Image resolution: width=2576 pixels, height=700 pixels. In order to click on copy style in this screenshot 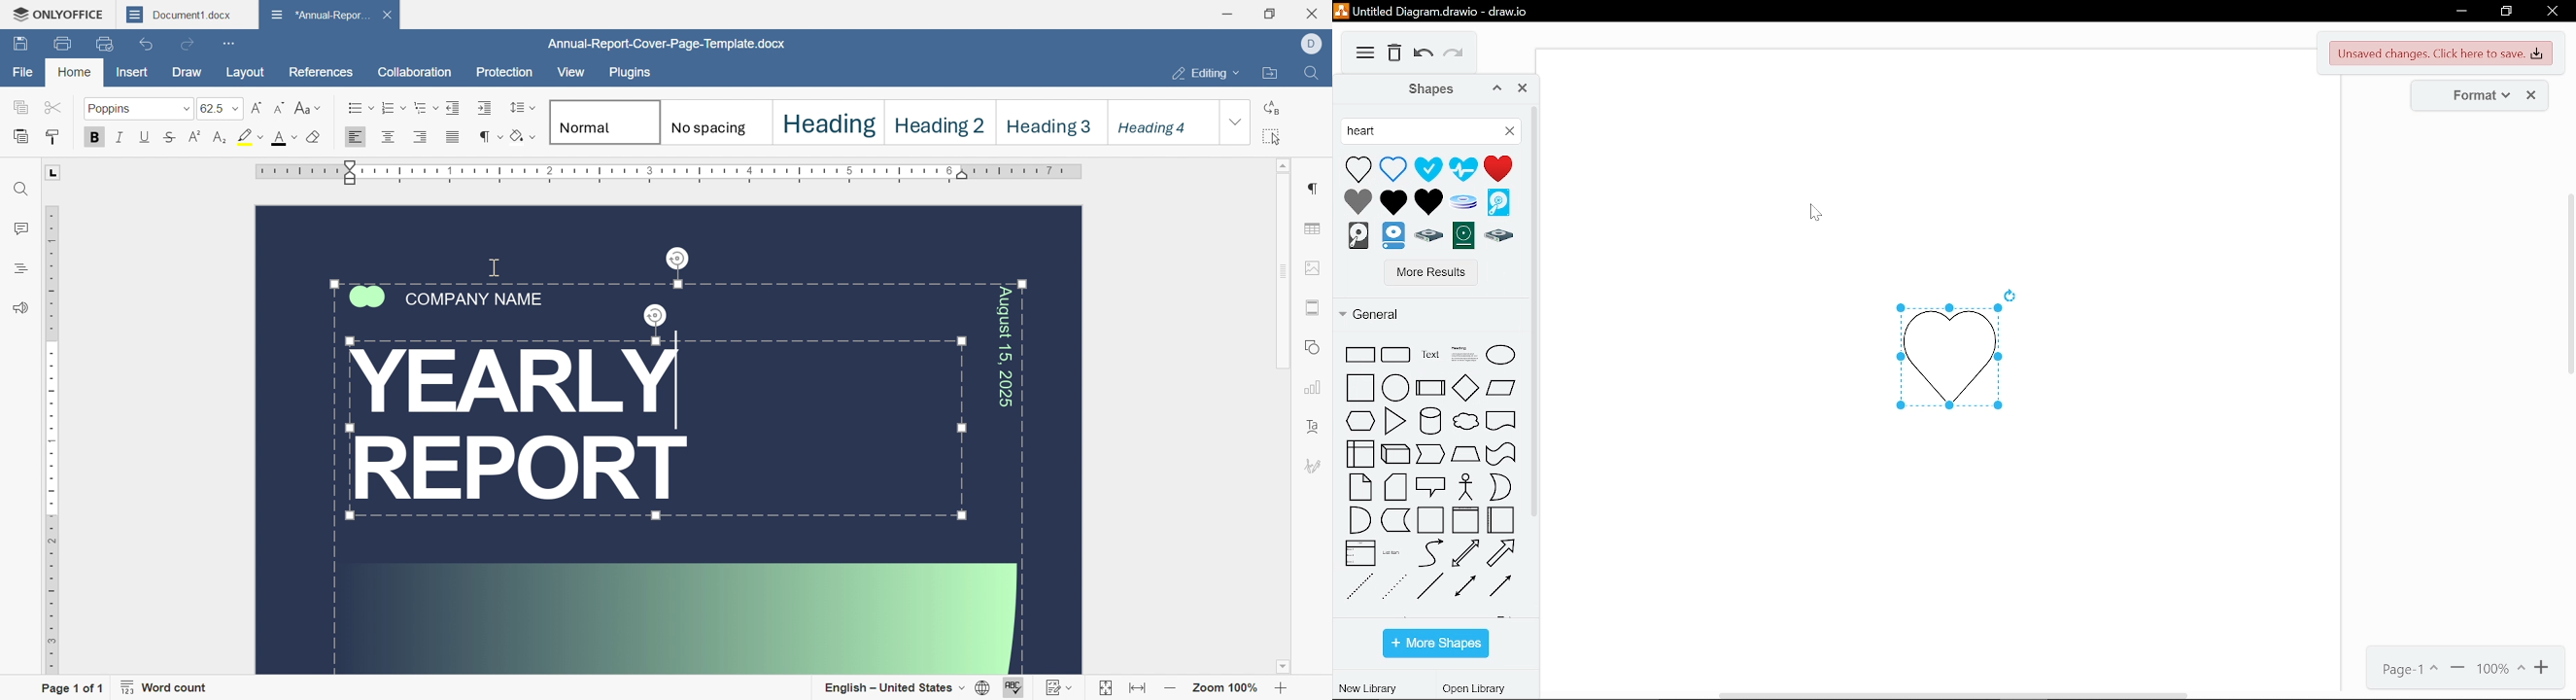, I will do `click(54, 138)`.